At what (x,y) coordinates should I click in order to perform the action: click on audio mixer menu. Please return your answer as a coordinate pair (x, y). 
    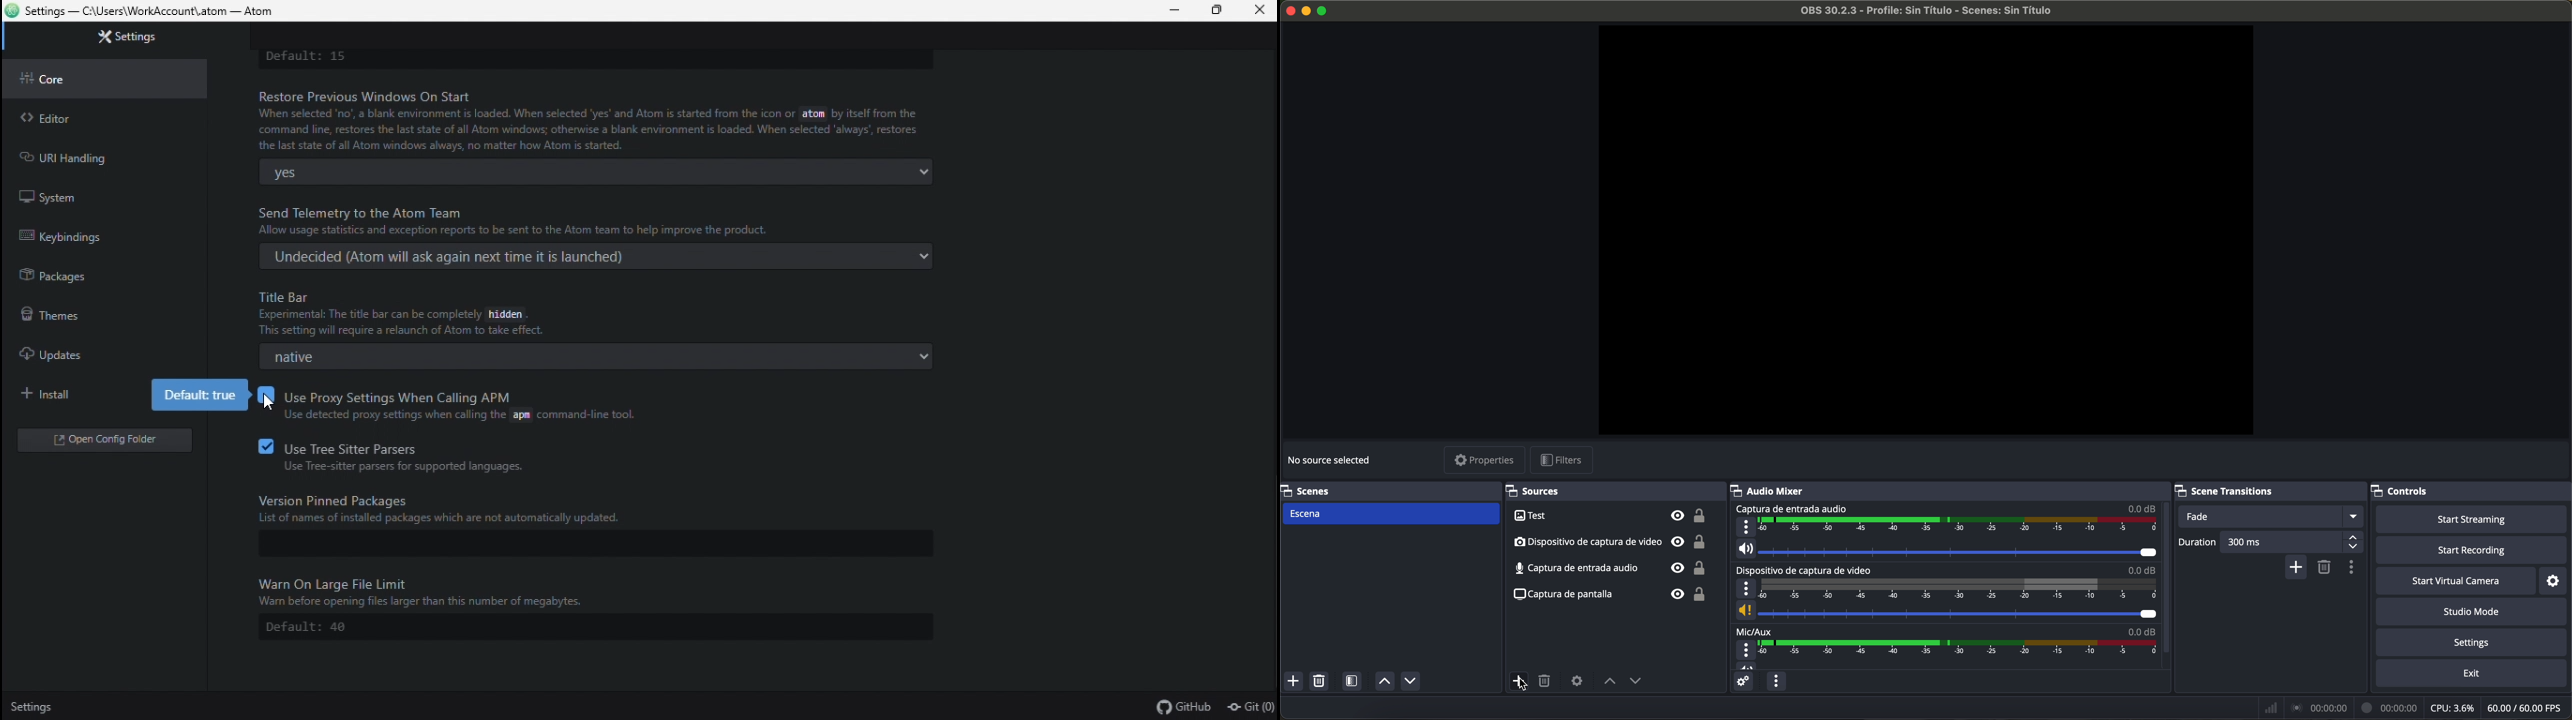
    Looking at the image, I should click on (1777, 680).